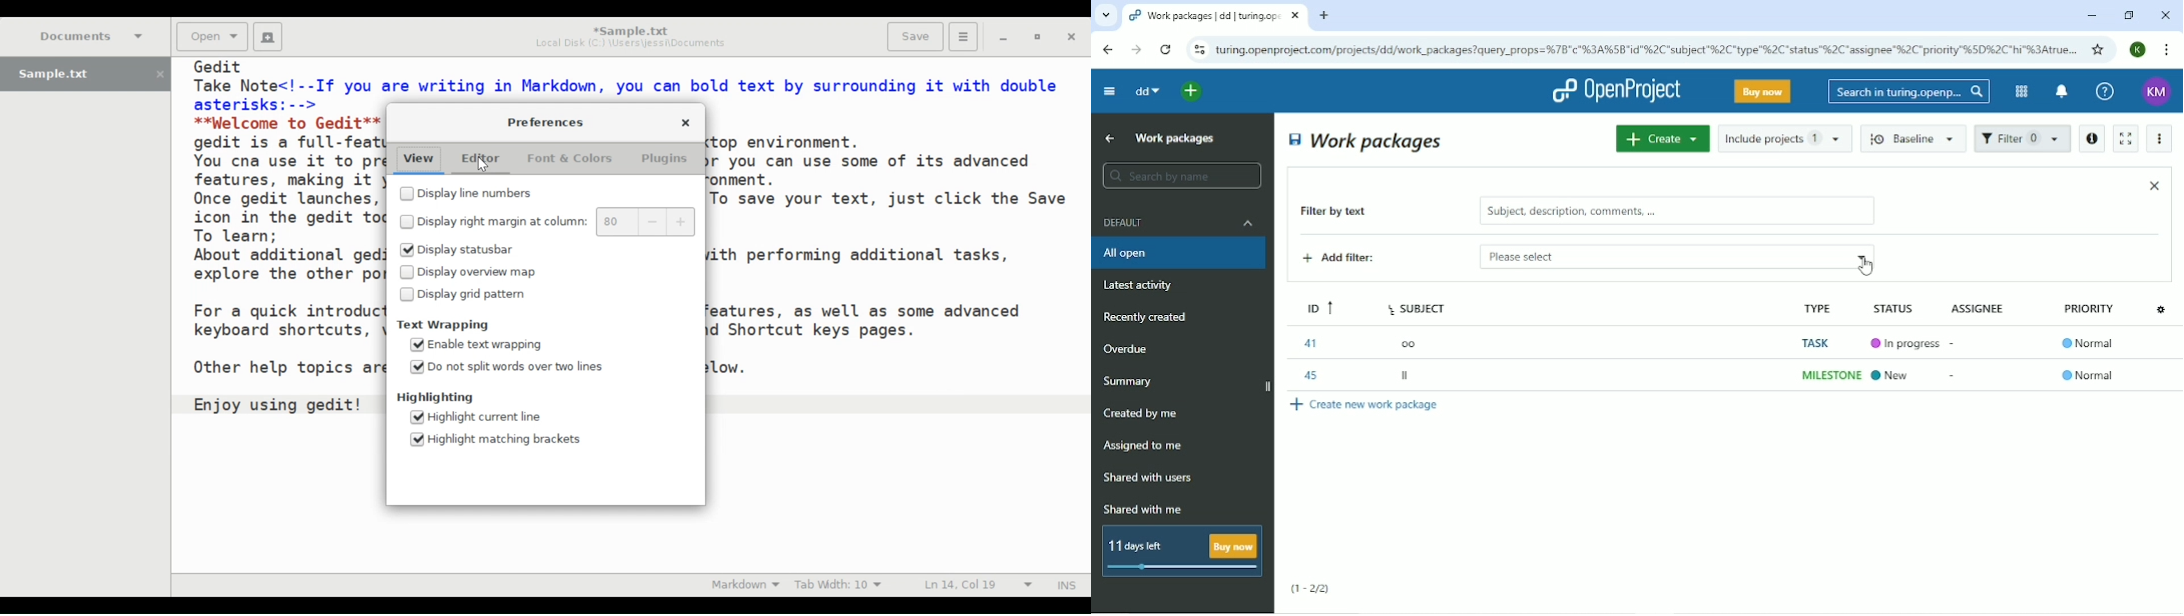 The height and width of the screenshot is (616, 2184). Describe the element at coordinates (2091, 16) in the screenshot. I see `Minimize` at that location.